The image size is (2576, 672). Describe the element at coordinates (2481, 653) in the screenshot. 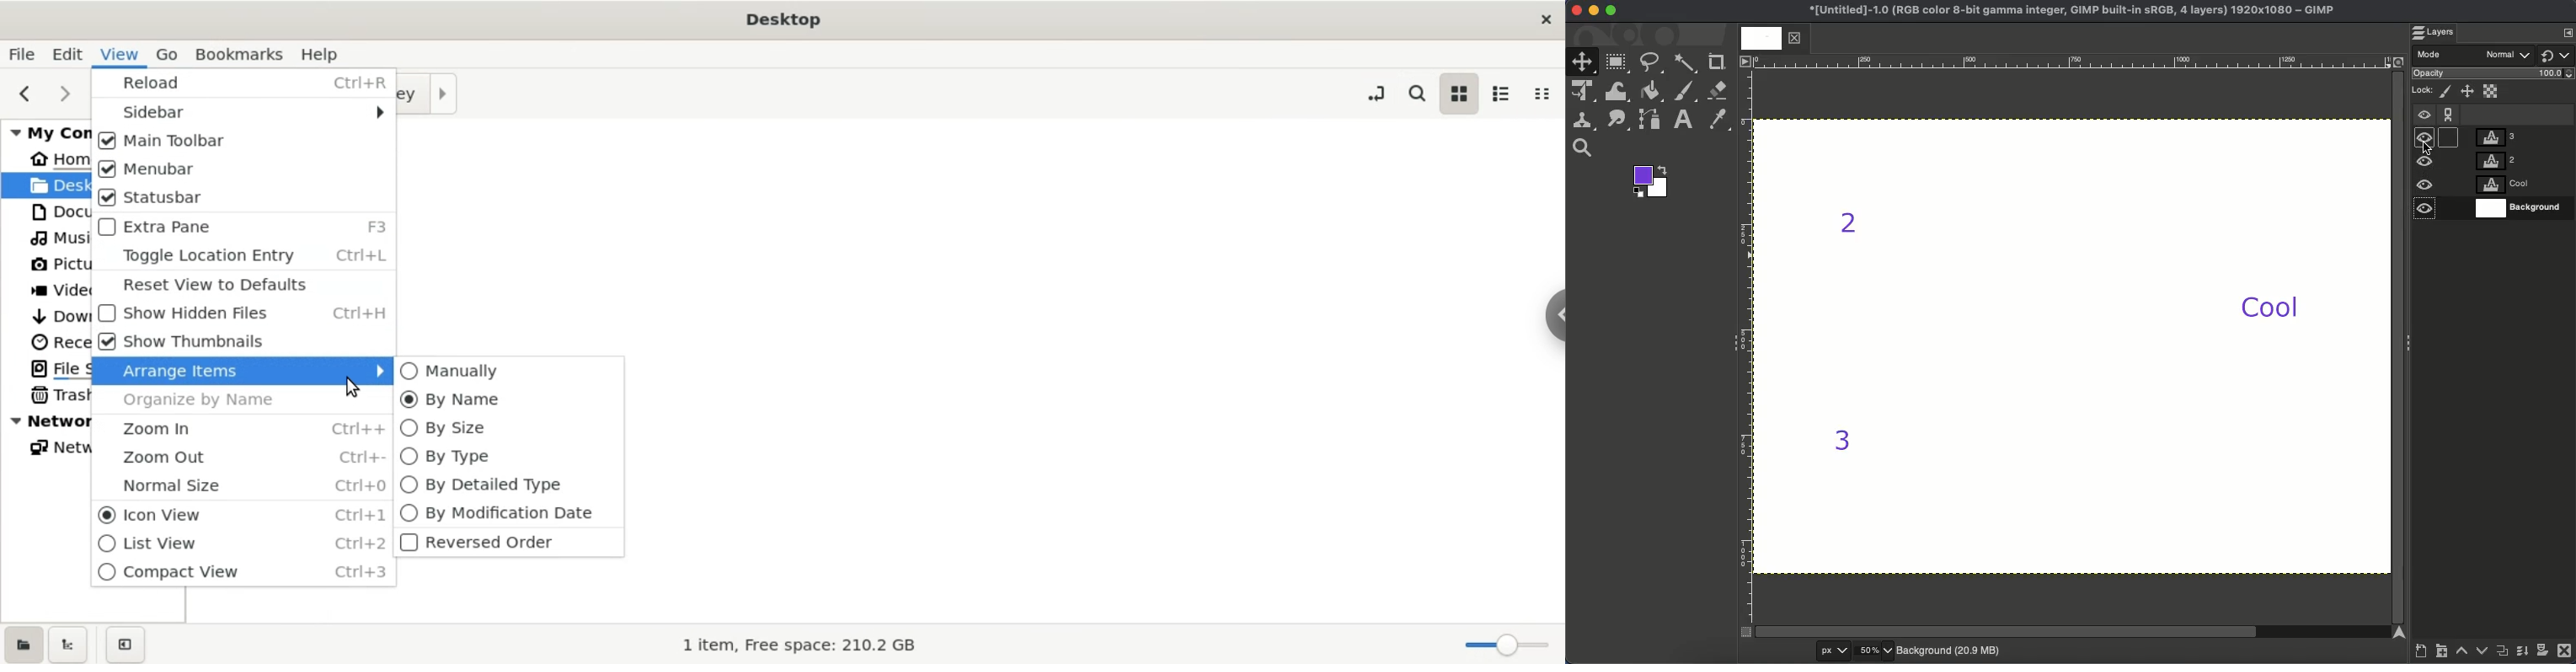

I see `Lower layer` at that location.